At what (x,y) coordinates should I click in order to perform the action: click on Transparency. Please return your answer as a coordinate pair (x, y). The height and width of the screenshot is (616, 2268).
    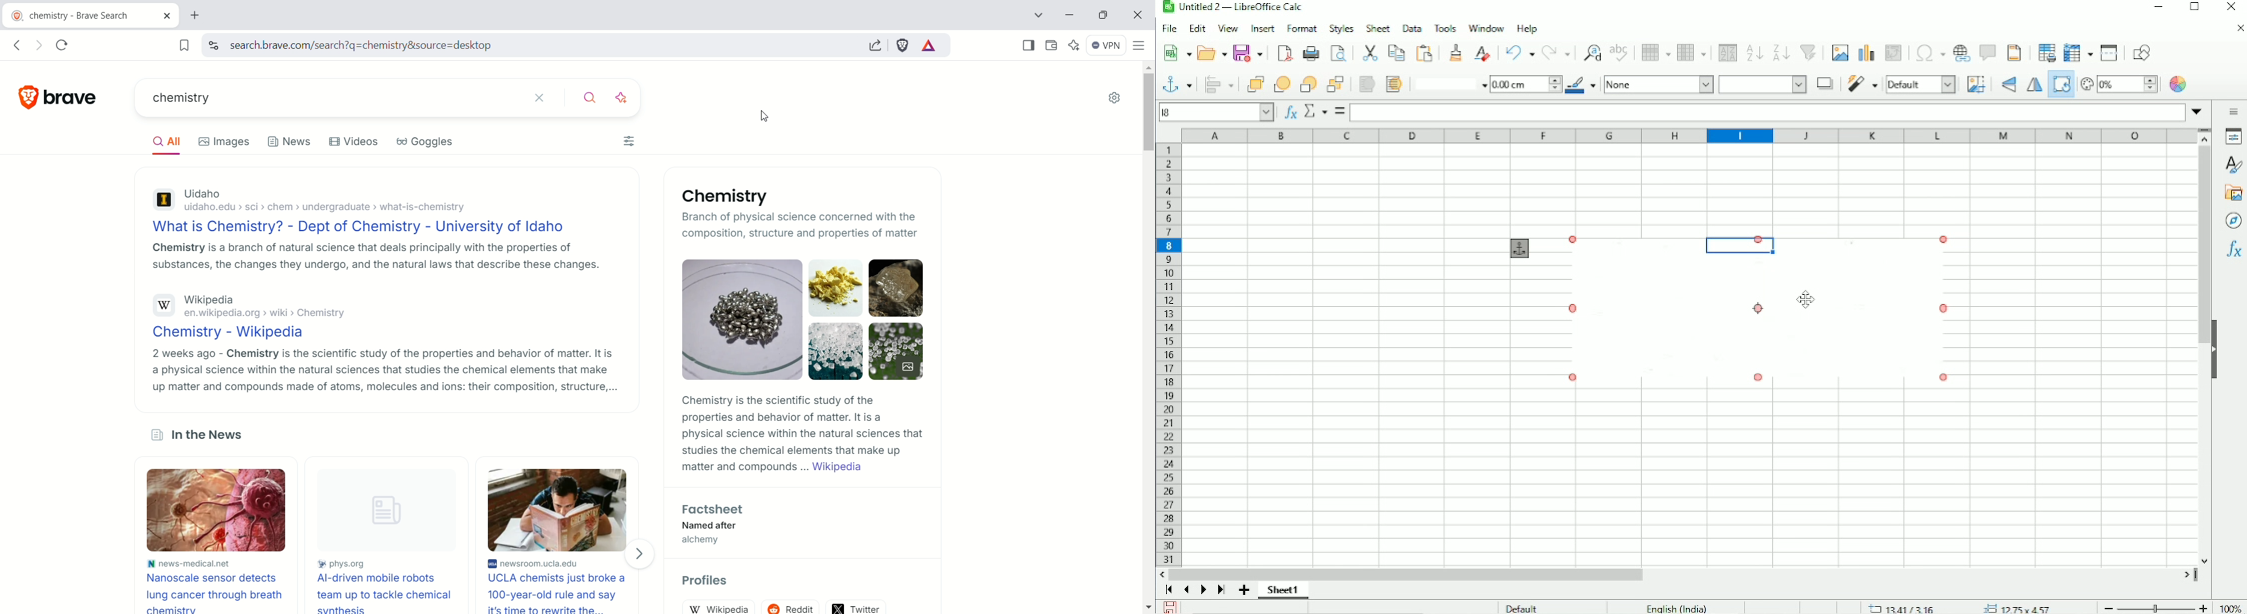
    Looking at the image, I should click on (2119, 85).